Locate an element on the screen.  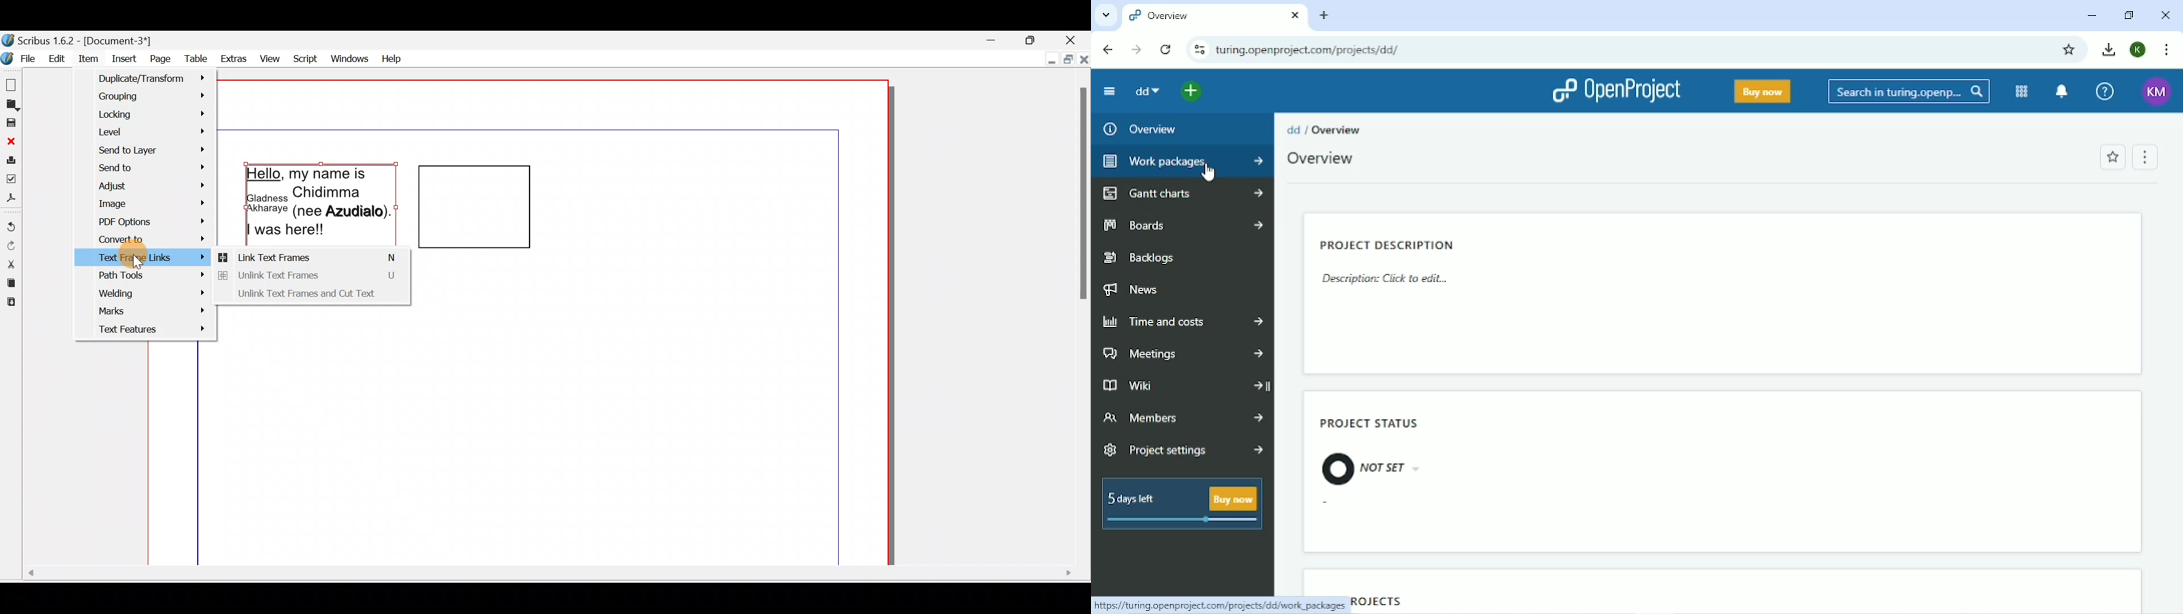
Image is located at coordinates (144, 203).